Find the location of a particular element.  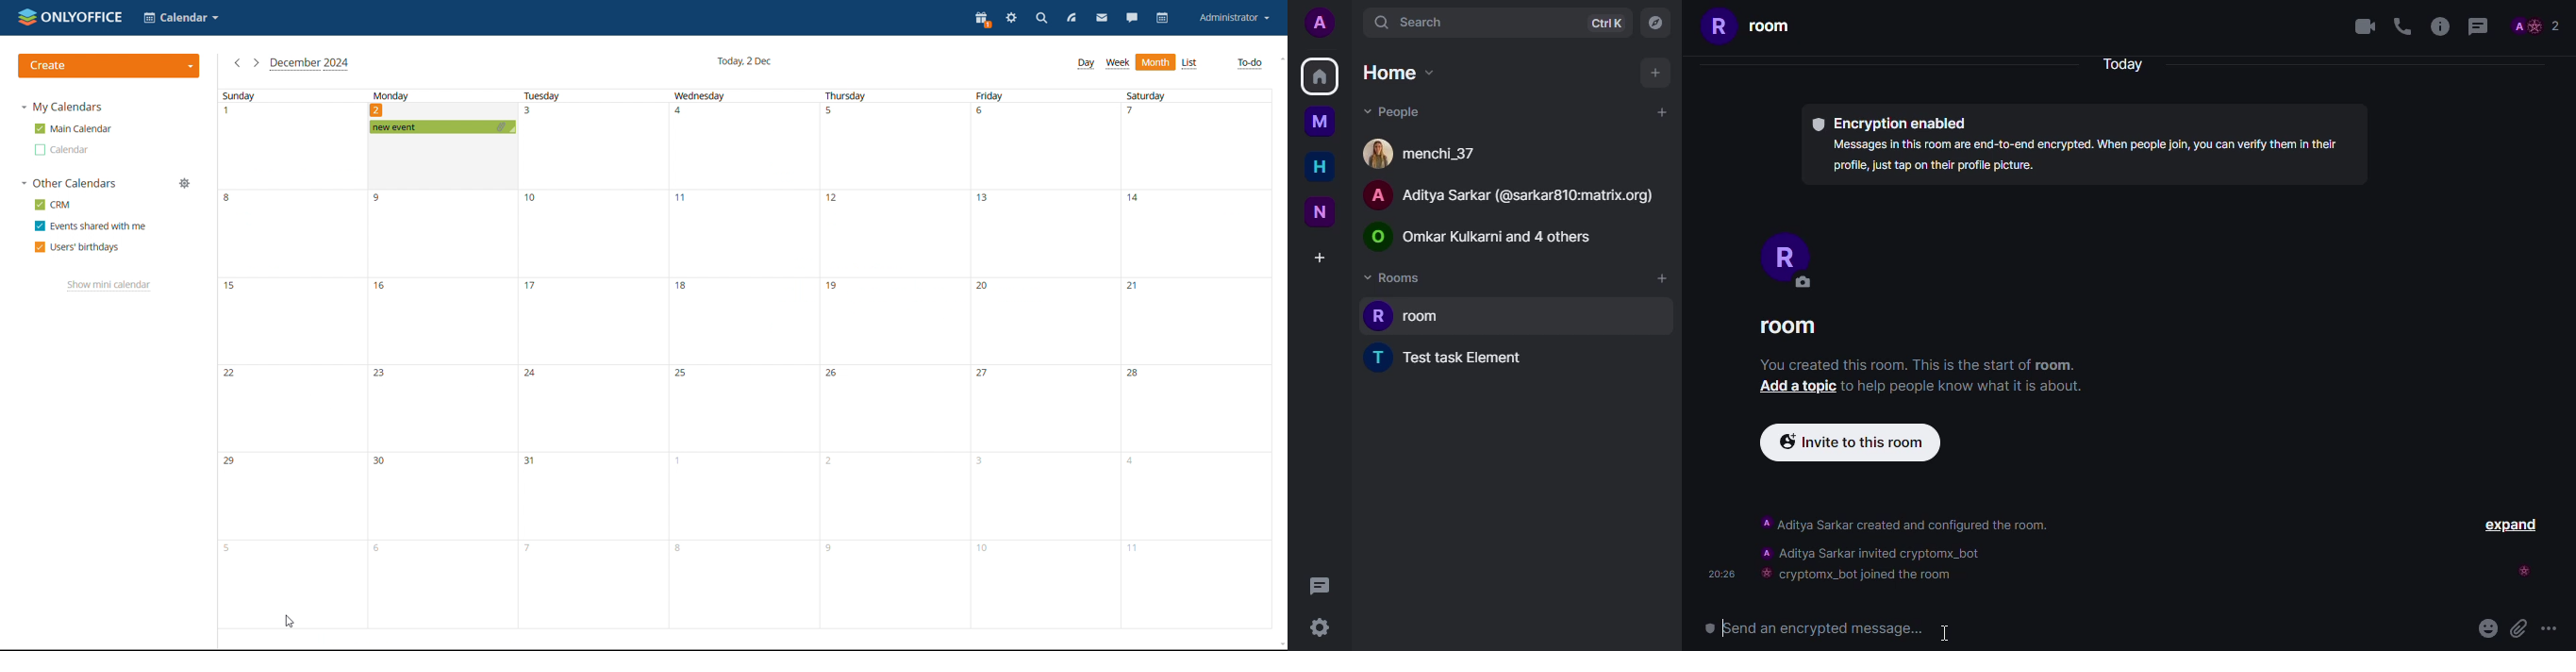

events shared with me is located at coordinates (90, 226).